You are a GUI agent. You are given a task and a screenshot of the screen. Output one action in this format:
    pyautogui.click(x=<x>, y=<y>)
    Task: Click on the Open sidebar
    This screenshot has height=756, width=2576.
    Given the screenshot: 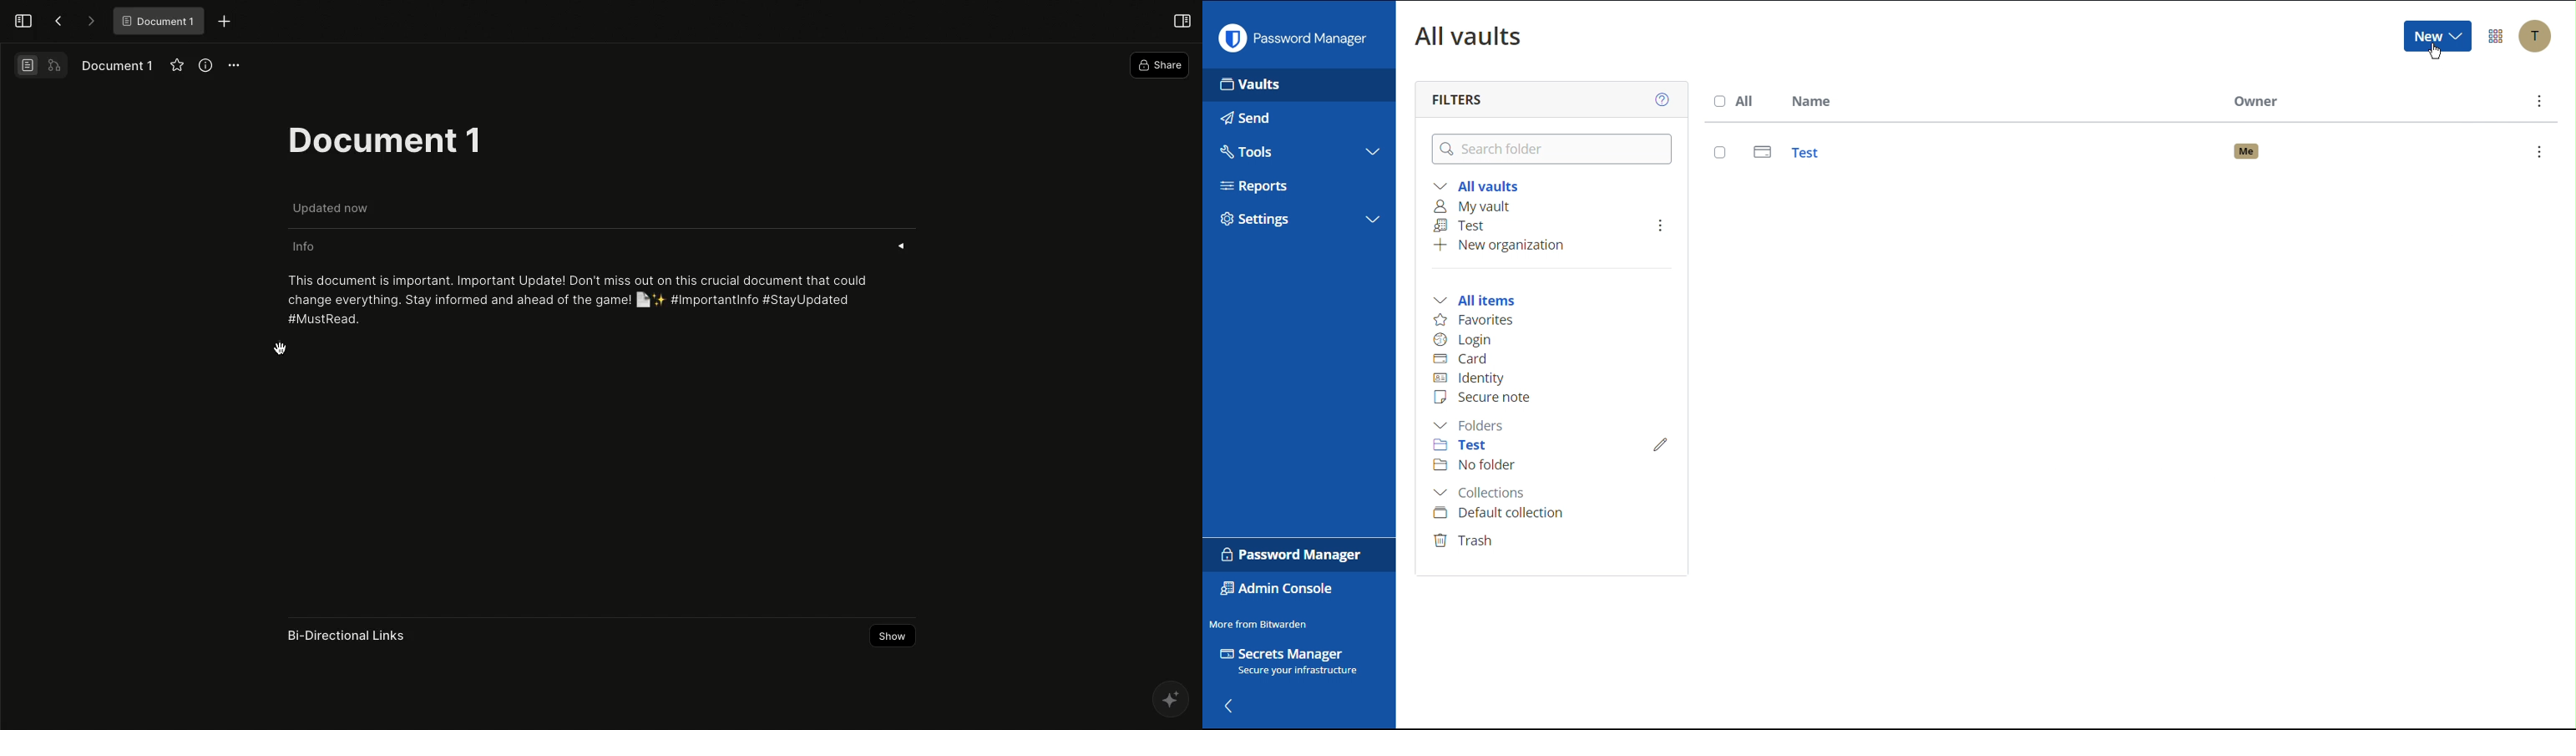 What is the action you would take?
    pyautogui.click(x=23, y=22)
    